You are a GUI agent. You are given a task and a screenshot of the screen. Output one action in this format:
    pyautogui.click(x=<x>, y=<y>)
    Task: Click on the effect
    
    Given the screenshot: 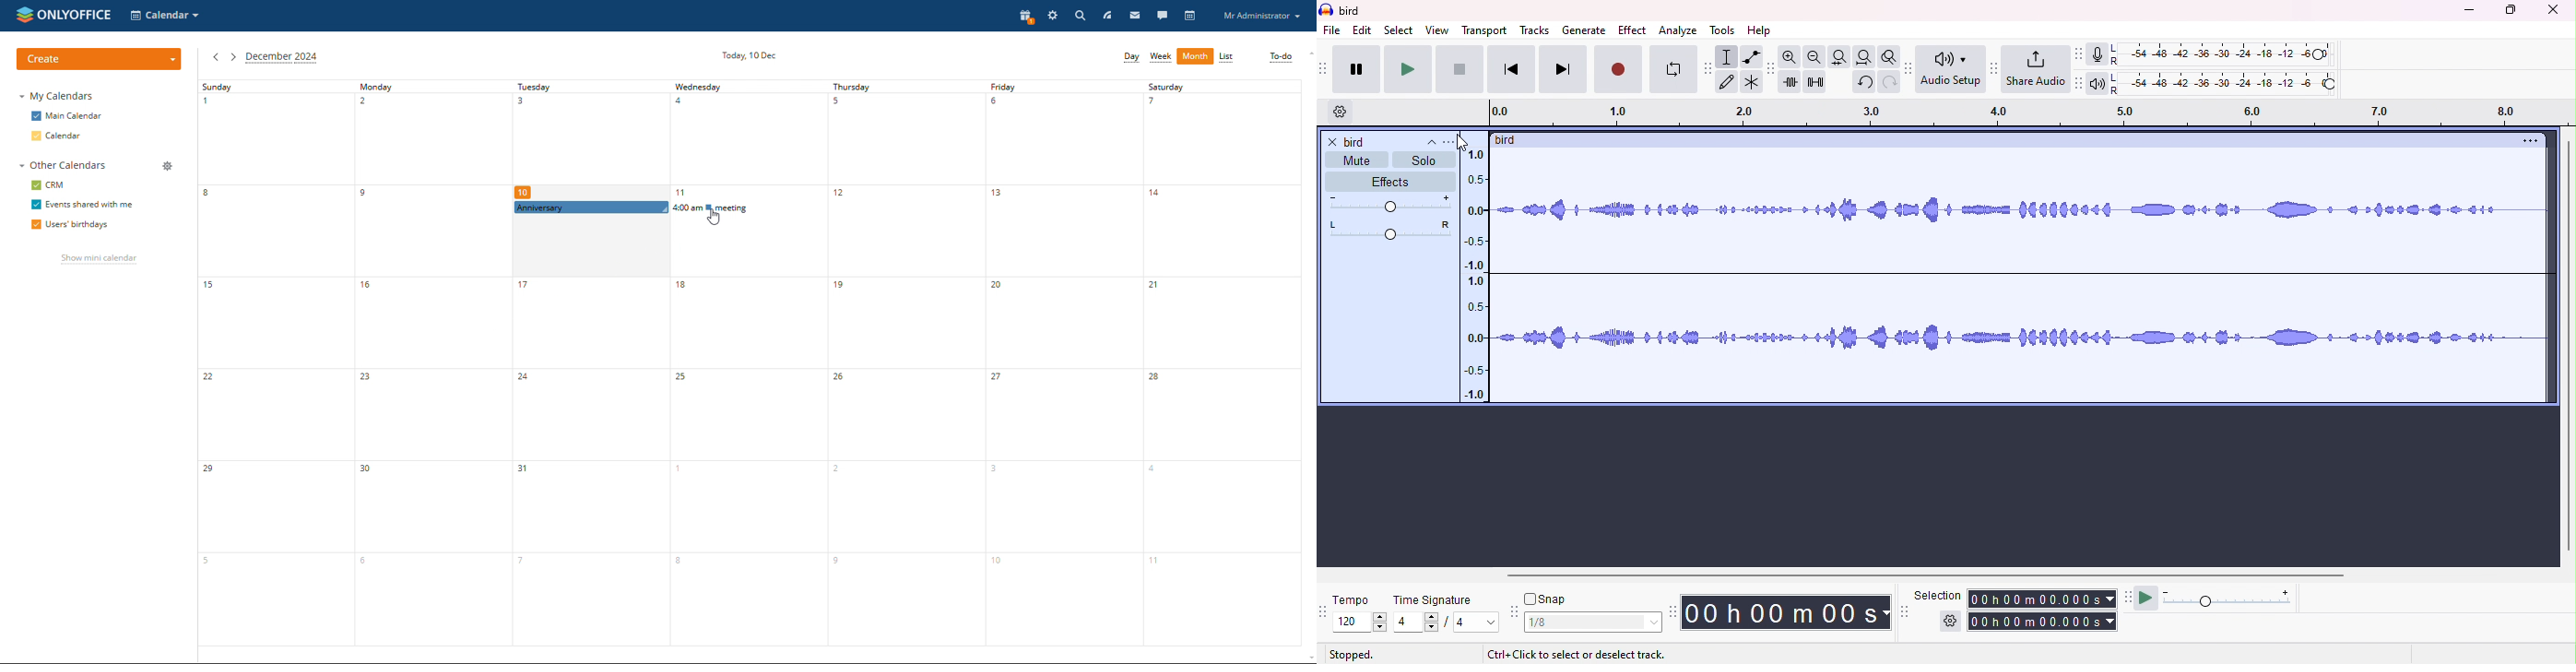 What is the action you would take?
    pyautogui.click(x=1632, y=30)
    